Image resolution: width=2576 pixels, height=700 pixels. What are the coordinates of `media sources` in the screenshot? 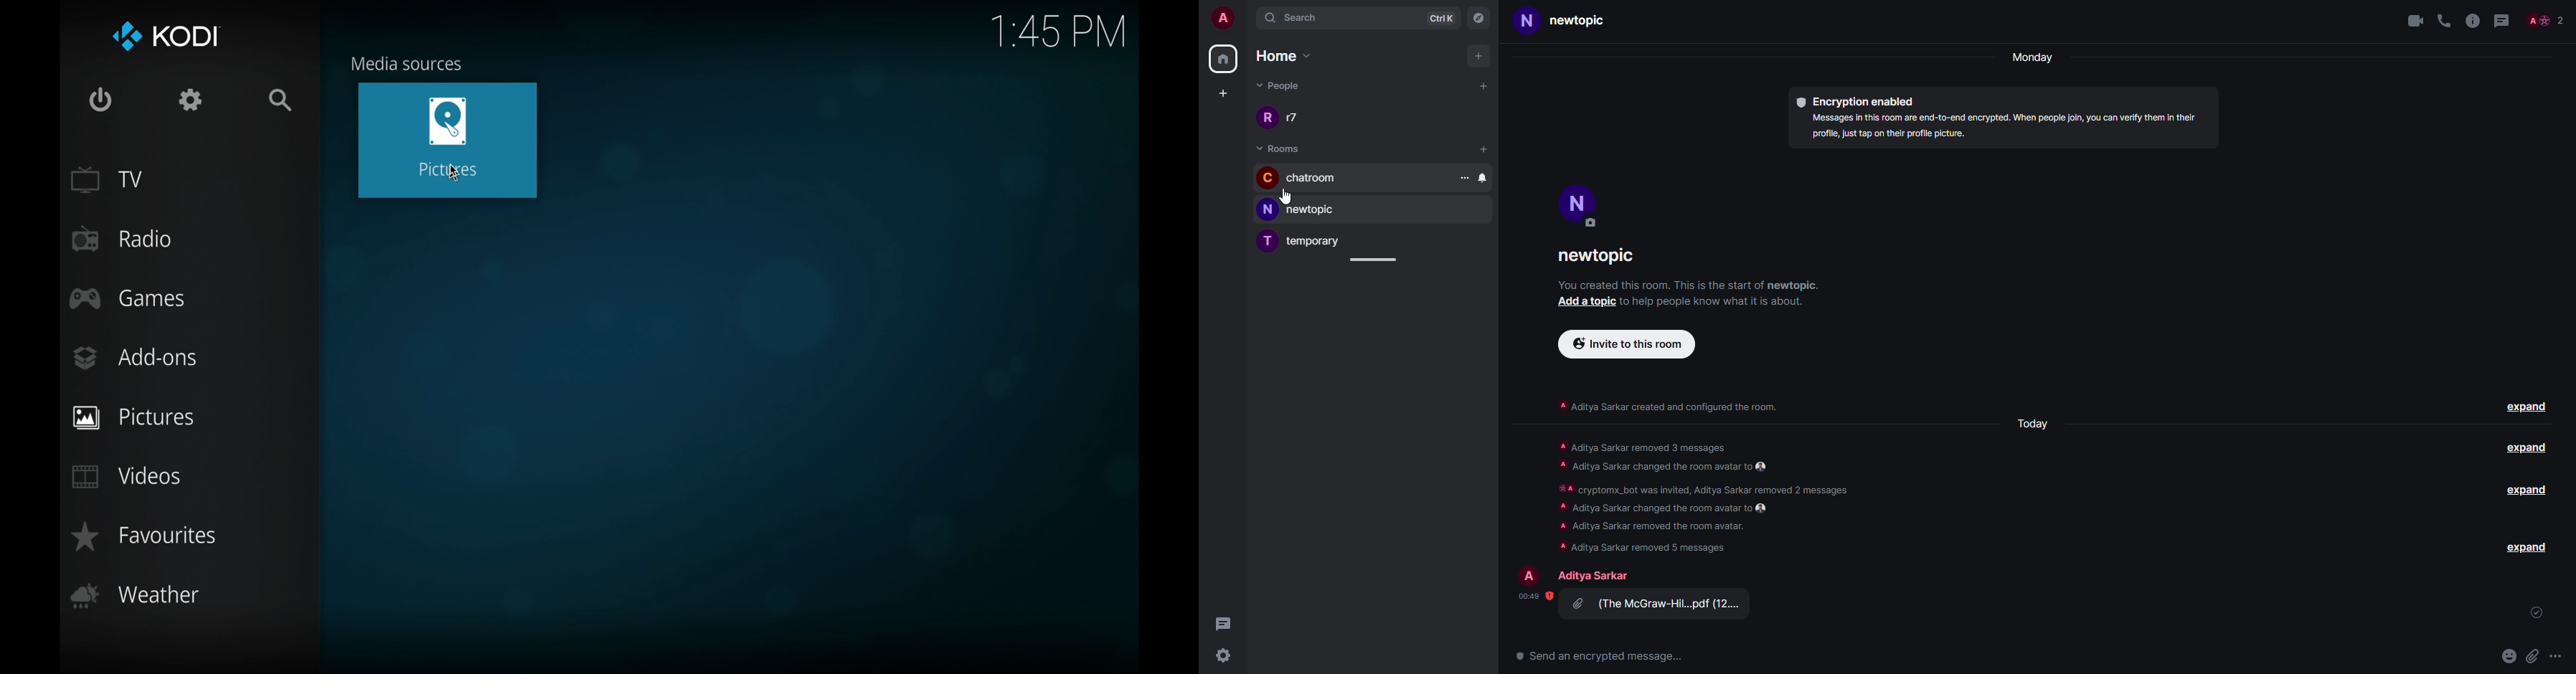 It's located at (408, 62).